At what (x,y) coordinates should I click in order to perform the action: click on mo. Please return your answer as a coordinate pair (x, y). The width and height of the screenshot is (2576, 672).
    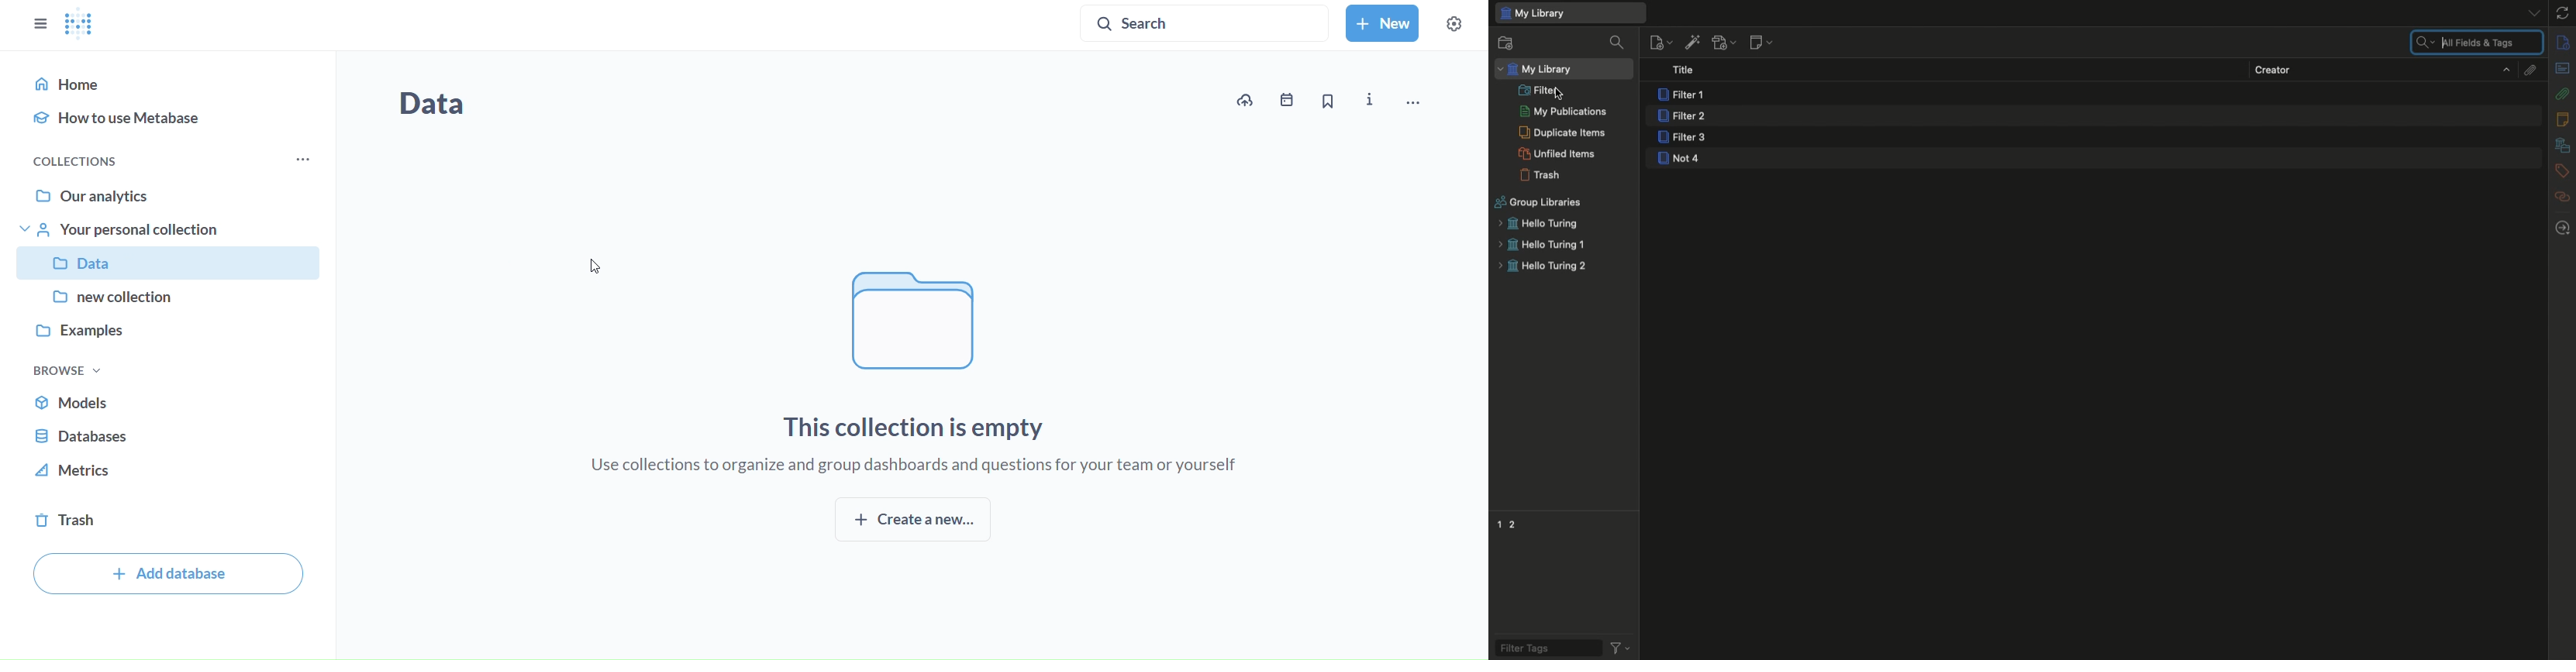
    Looking at the image, I should click on (301, 160).